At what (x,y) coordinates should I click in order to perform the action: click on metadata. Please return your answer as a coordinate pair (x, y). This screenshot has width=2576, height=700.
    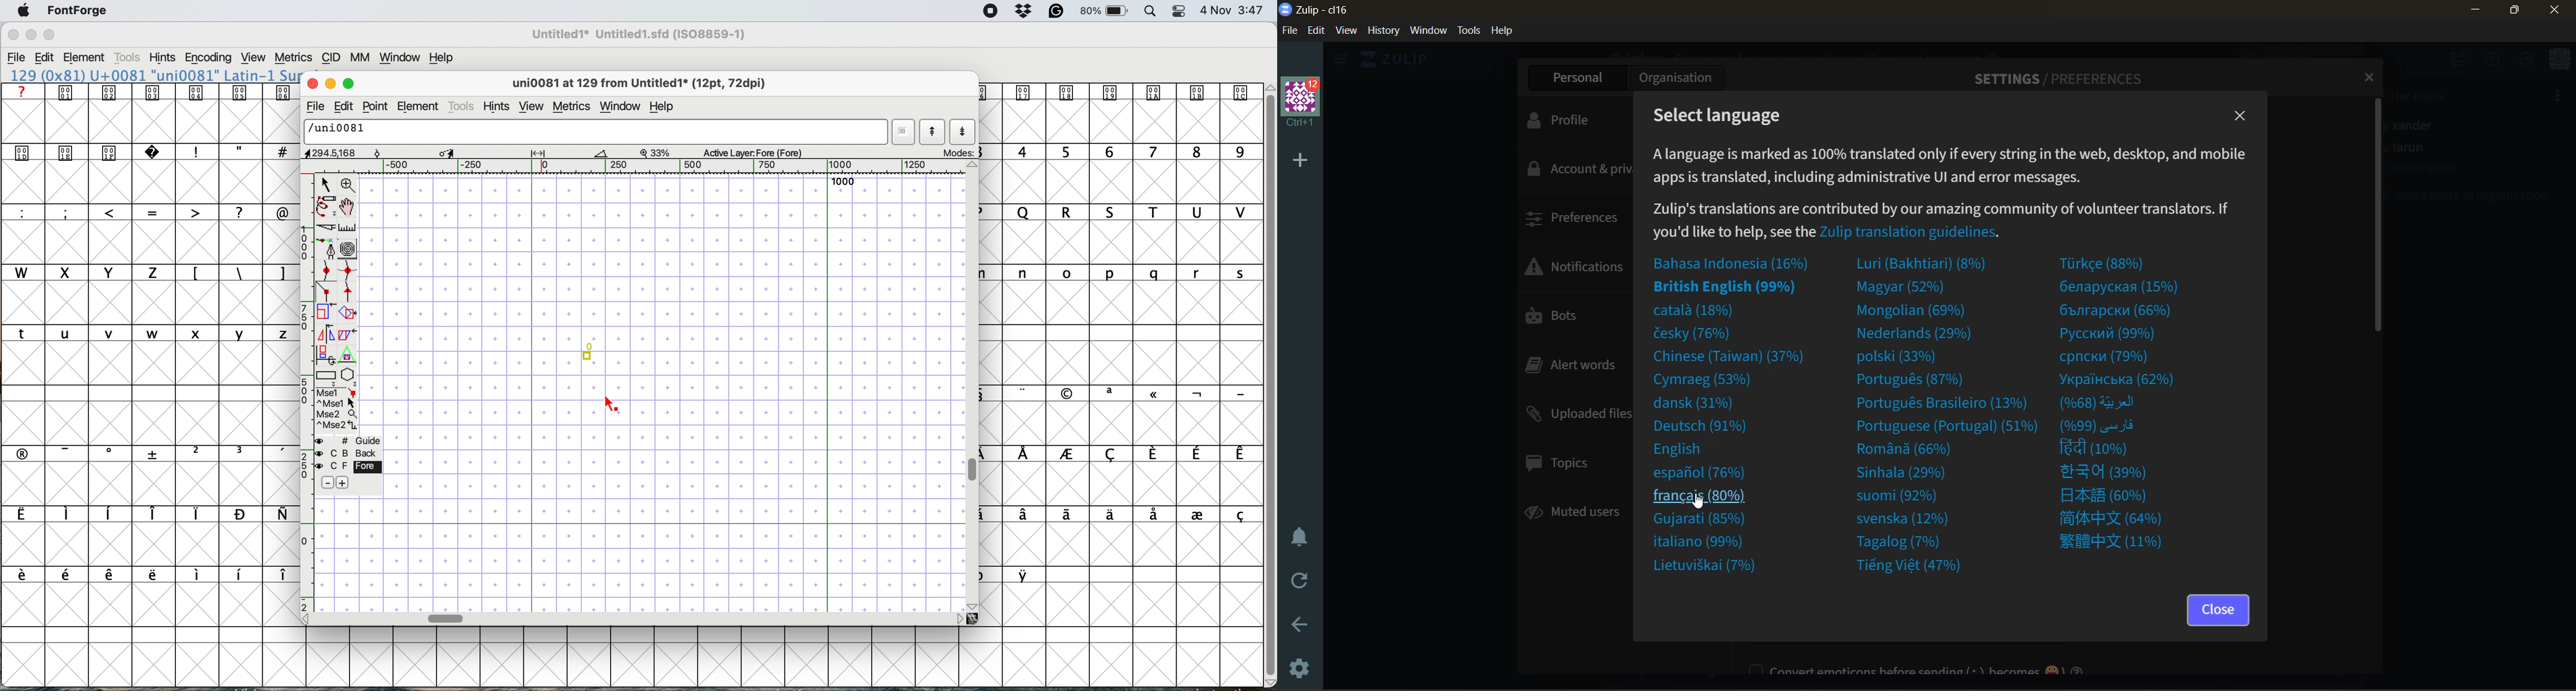
    Looking at the image, I should click on (1962, 166).